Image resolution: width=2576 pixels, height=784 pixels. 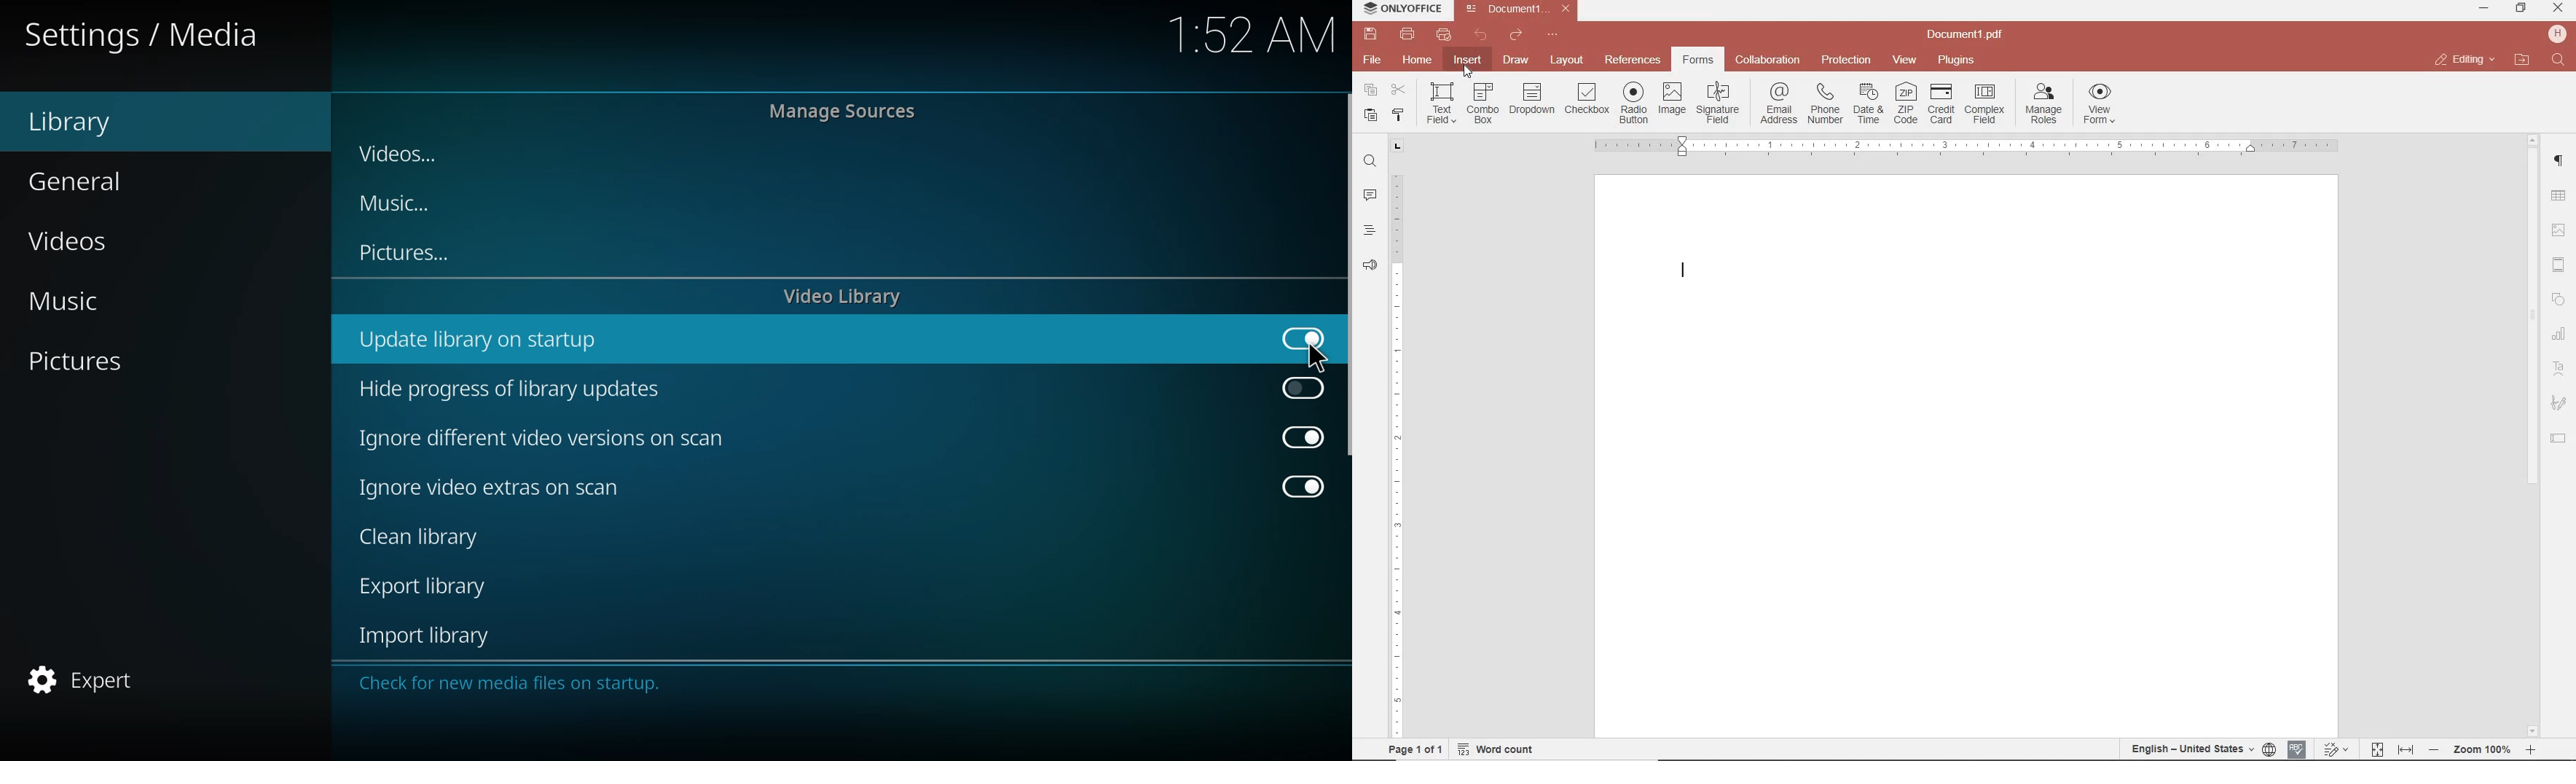 I want to click on info, so click(x=516, y=684).